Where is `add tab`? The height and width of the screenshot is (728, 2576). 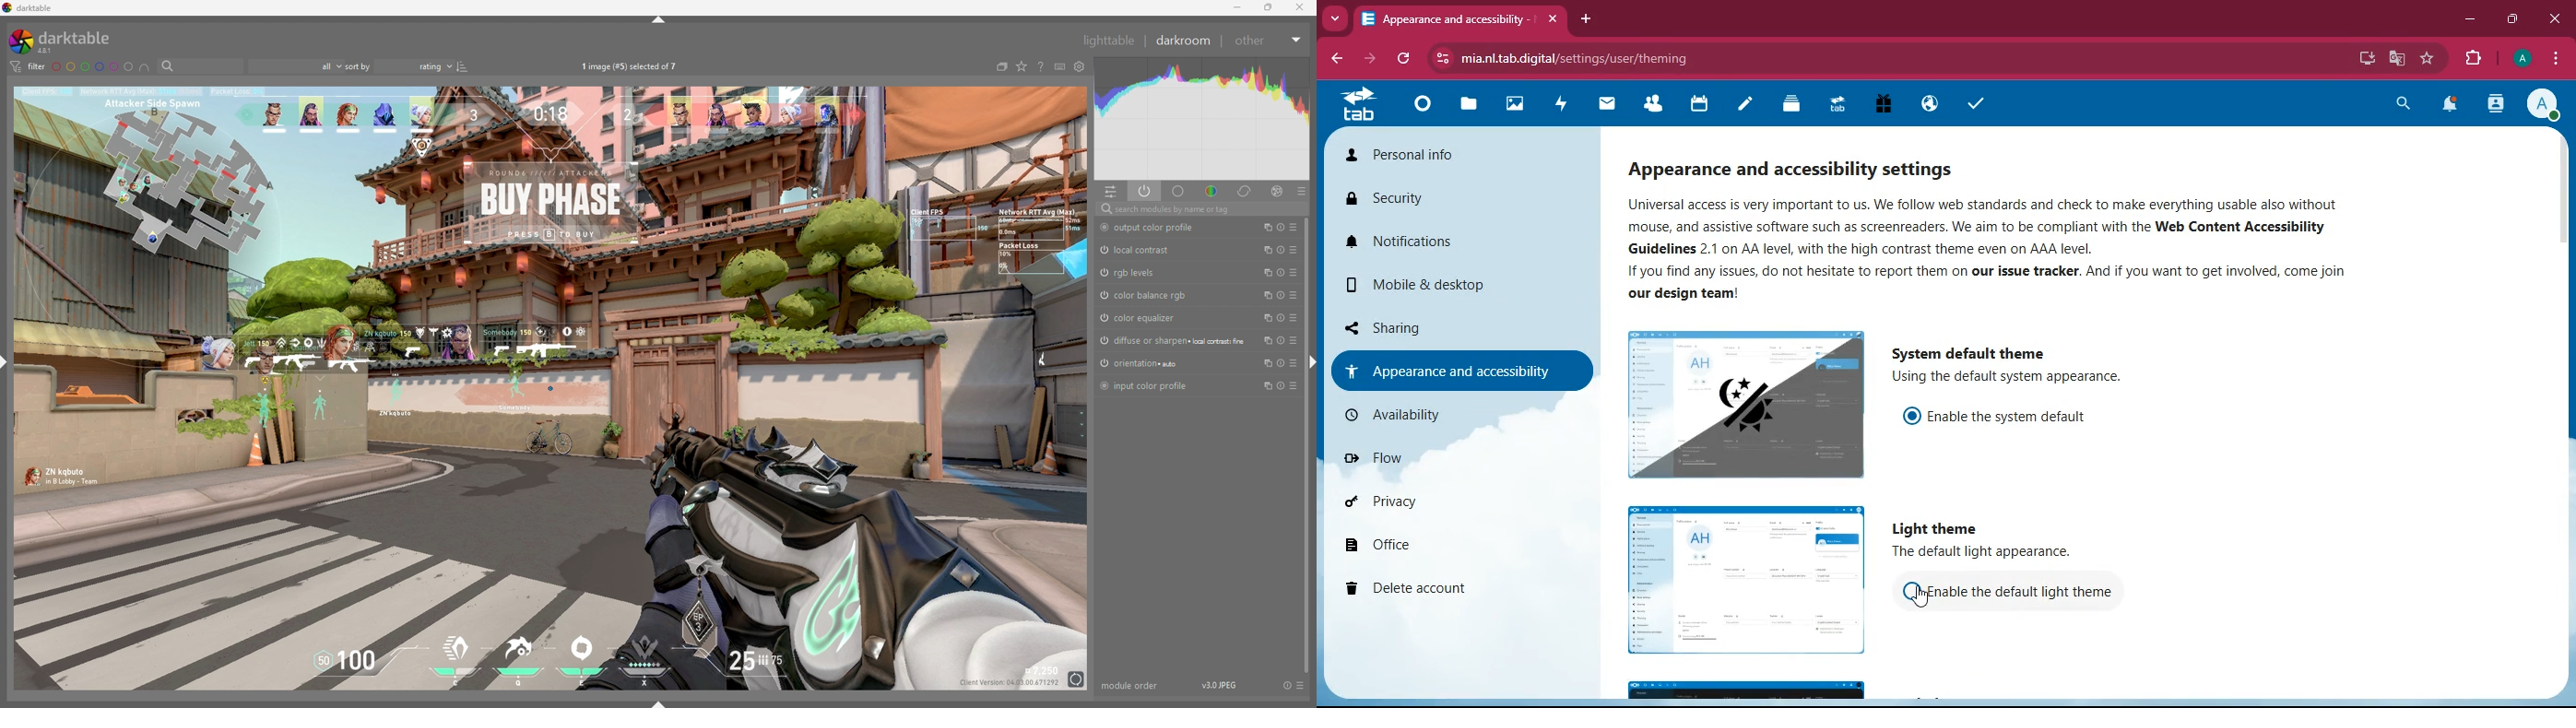 add tab is located at coordinates (1585, 18).